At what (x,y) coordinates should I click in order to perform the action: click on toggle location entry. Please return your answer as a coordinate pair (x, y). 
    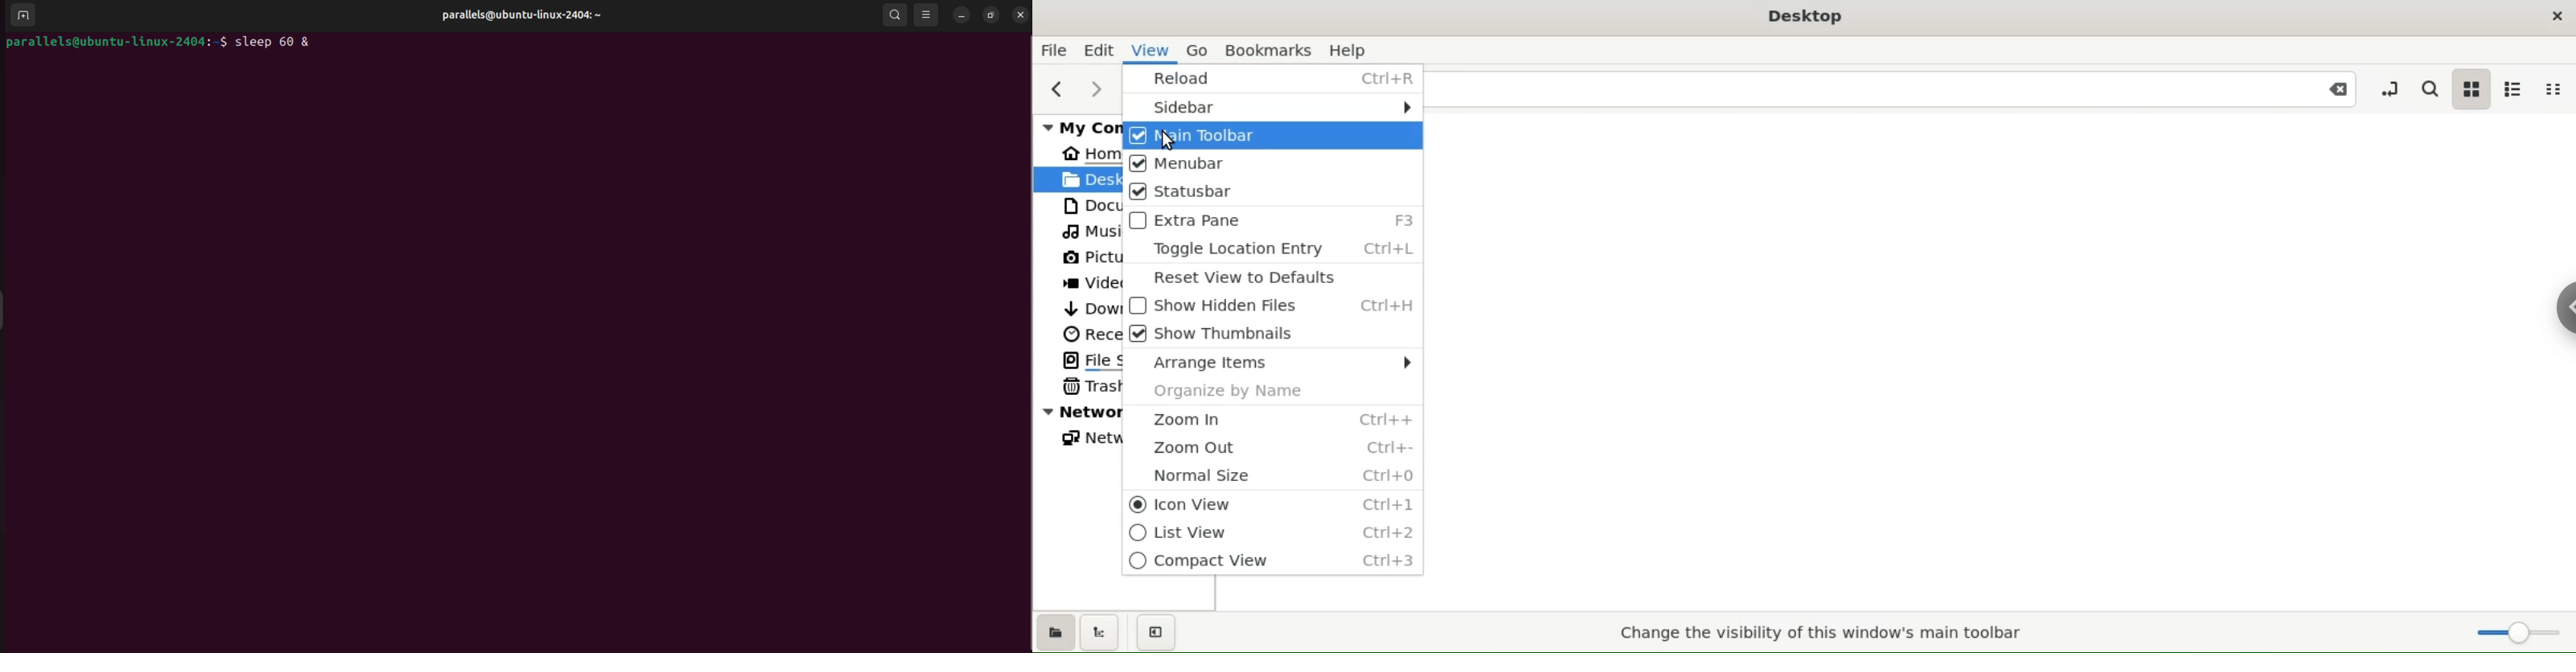
    Looking at the image, I should click on (1272, 250).